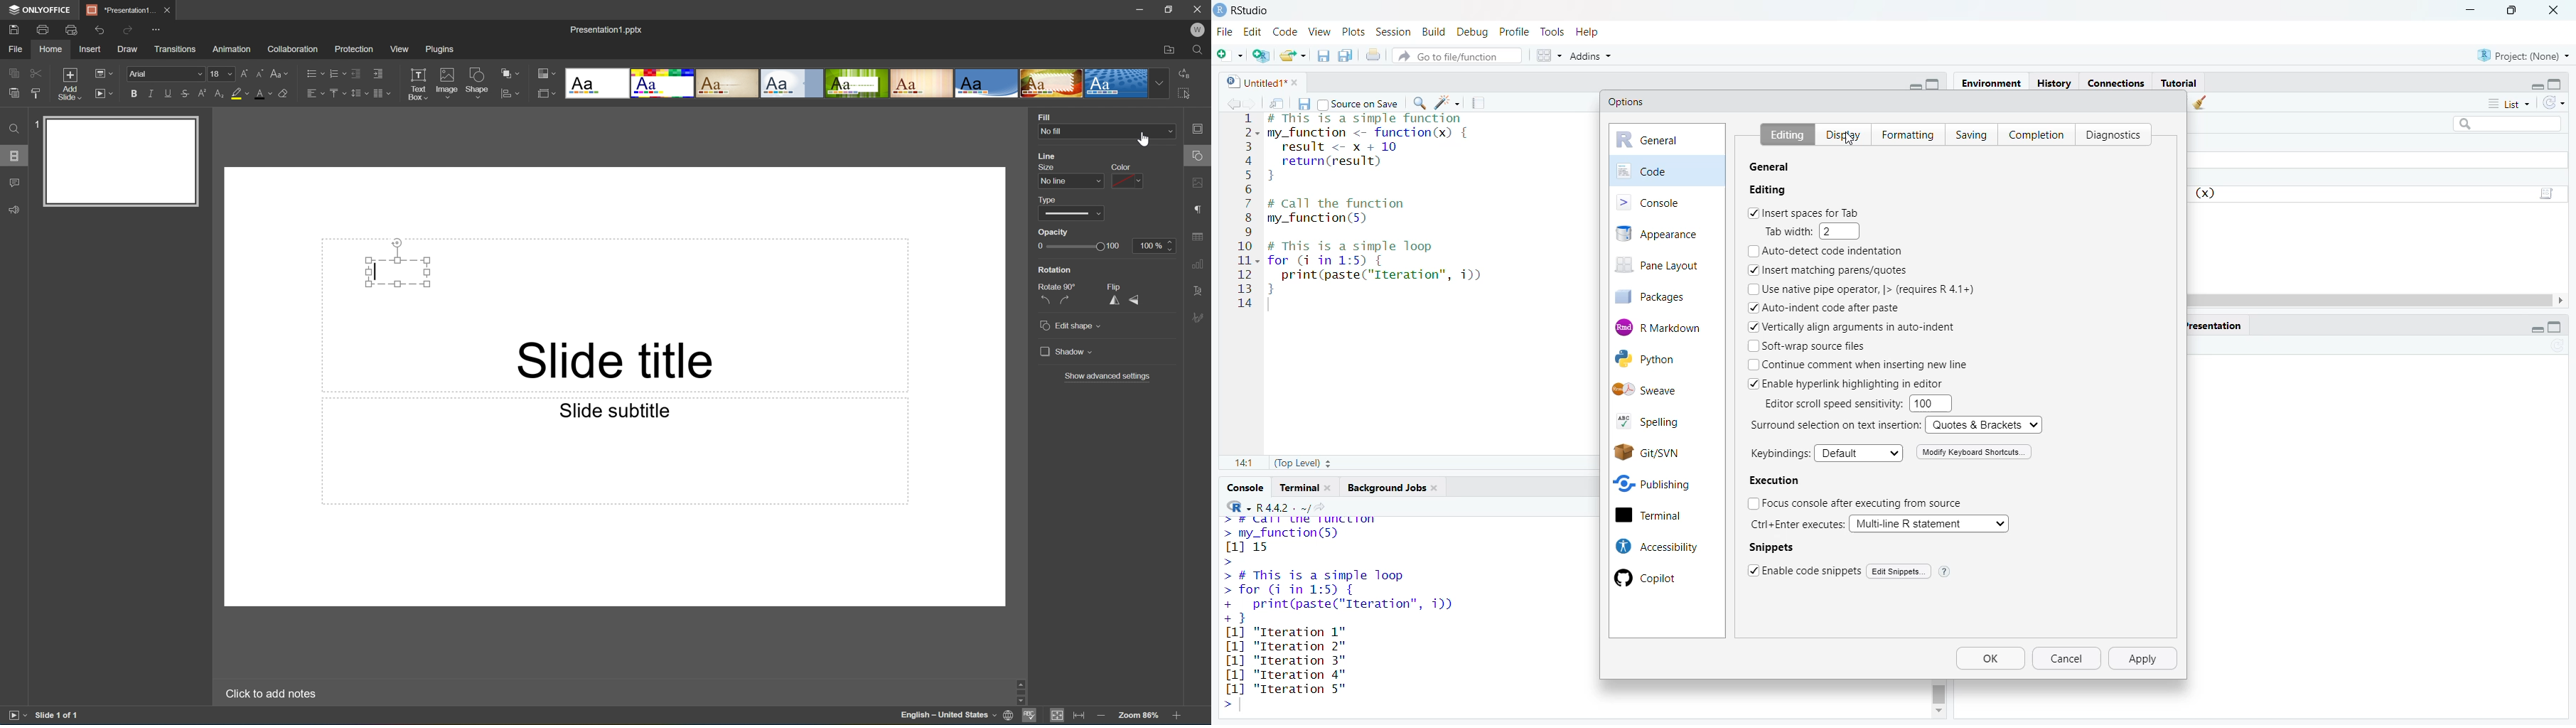  I want to click on No line, so click(1053, 182).